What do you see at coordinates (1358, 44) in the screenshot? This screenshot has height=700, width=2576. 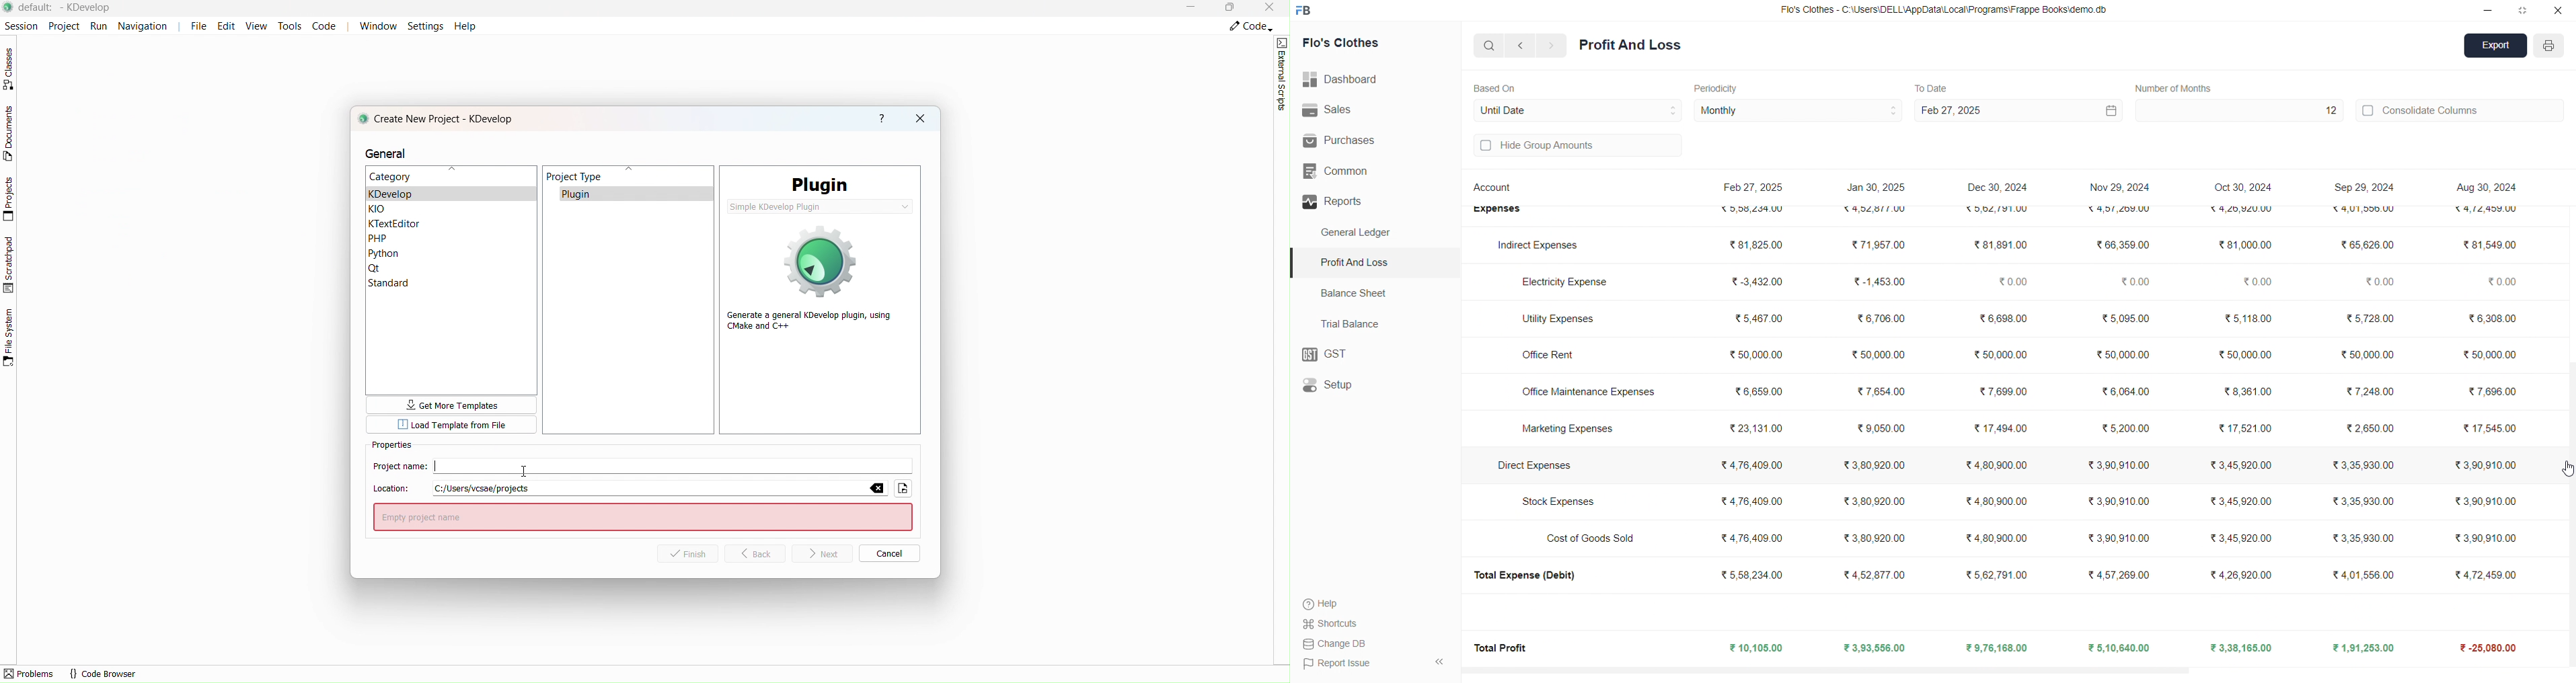 I see `Flo's Clothes` at bounding box center [1358, 44].